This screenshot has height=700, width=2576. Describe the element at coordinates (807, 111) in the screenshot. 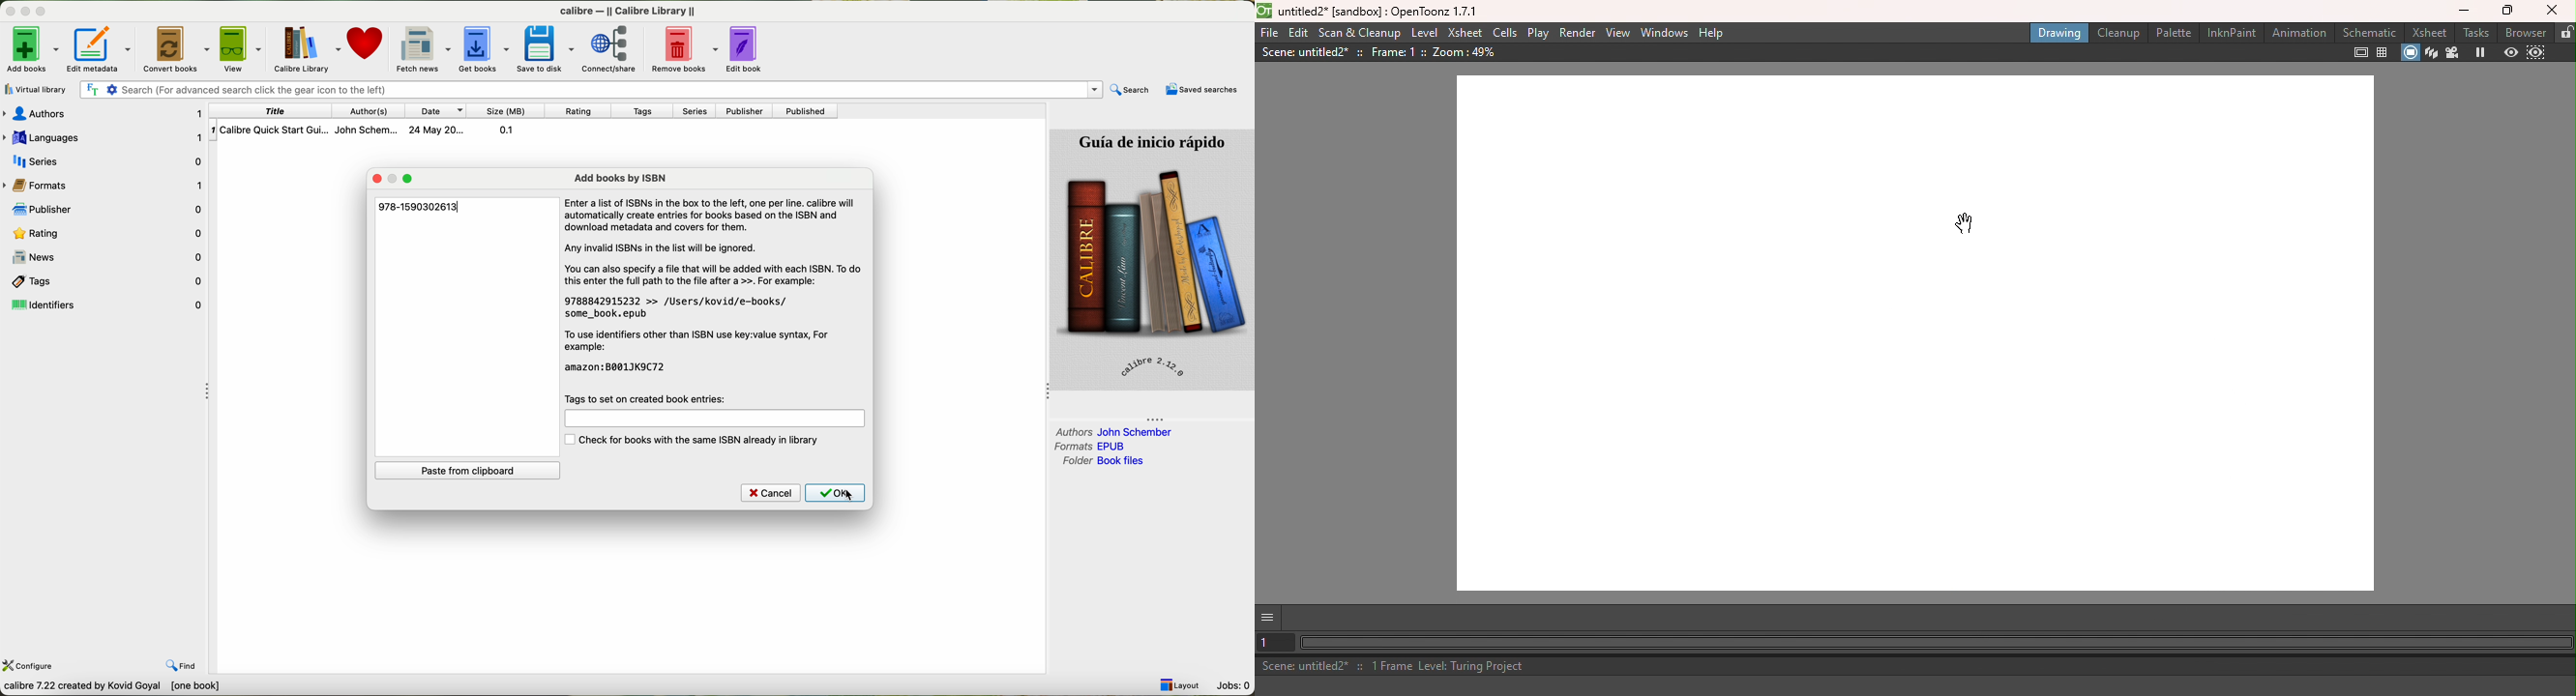

I see `published` at that location.